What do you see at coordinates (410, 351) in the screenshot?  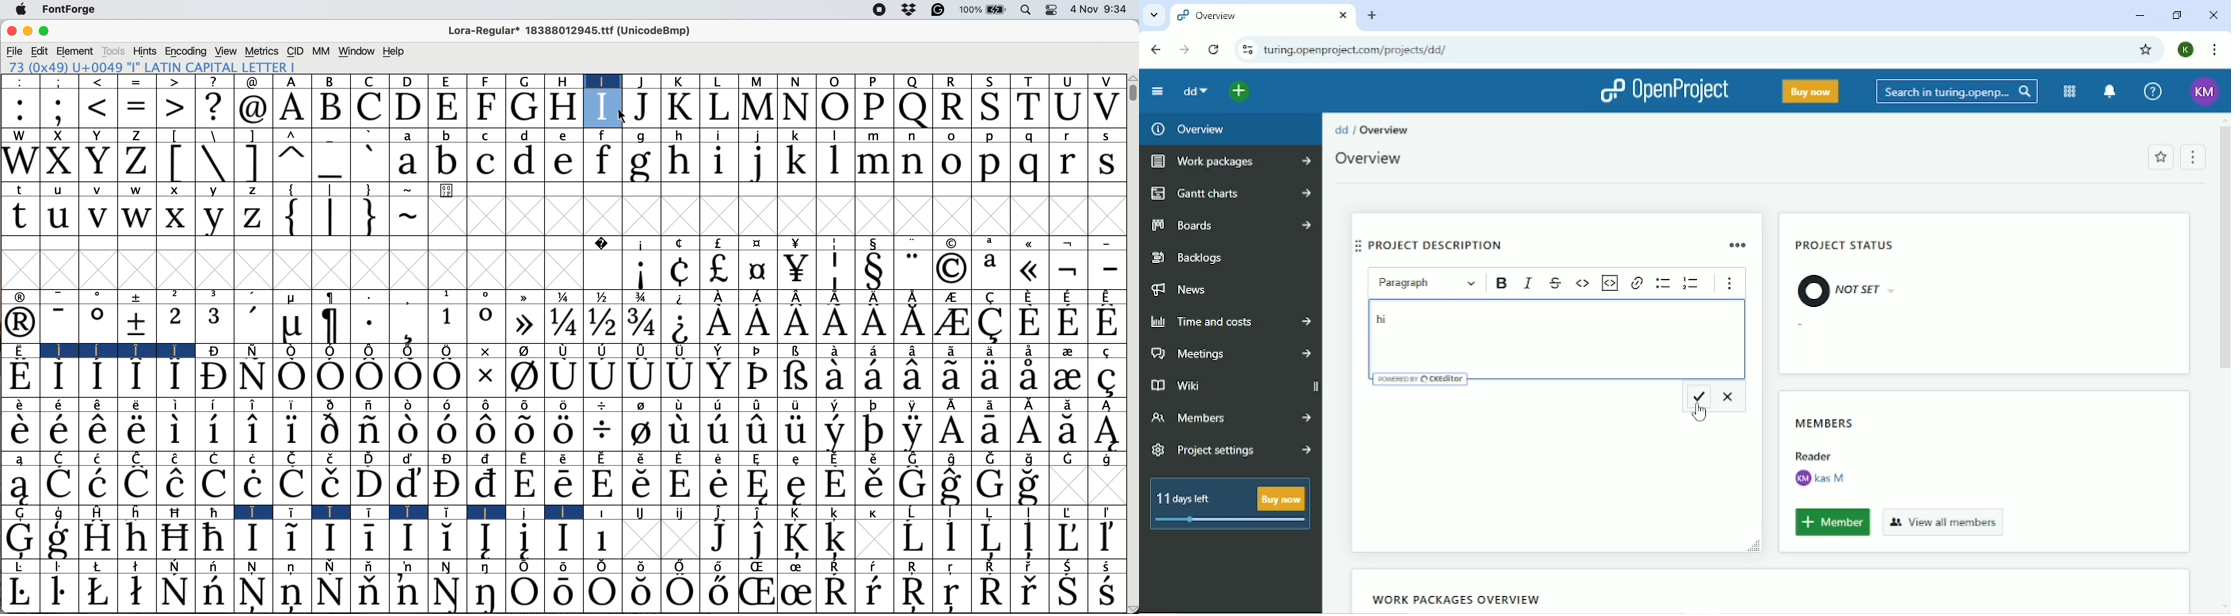 I see `symbol` at bounding box center [410, 351].